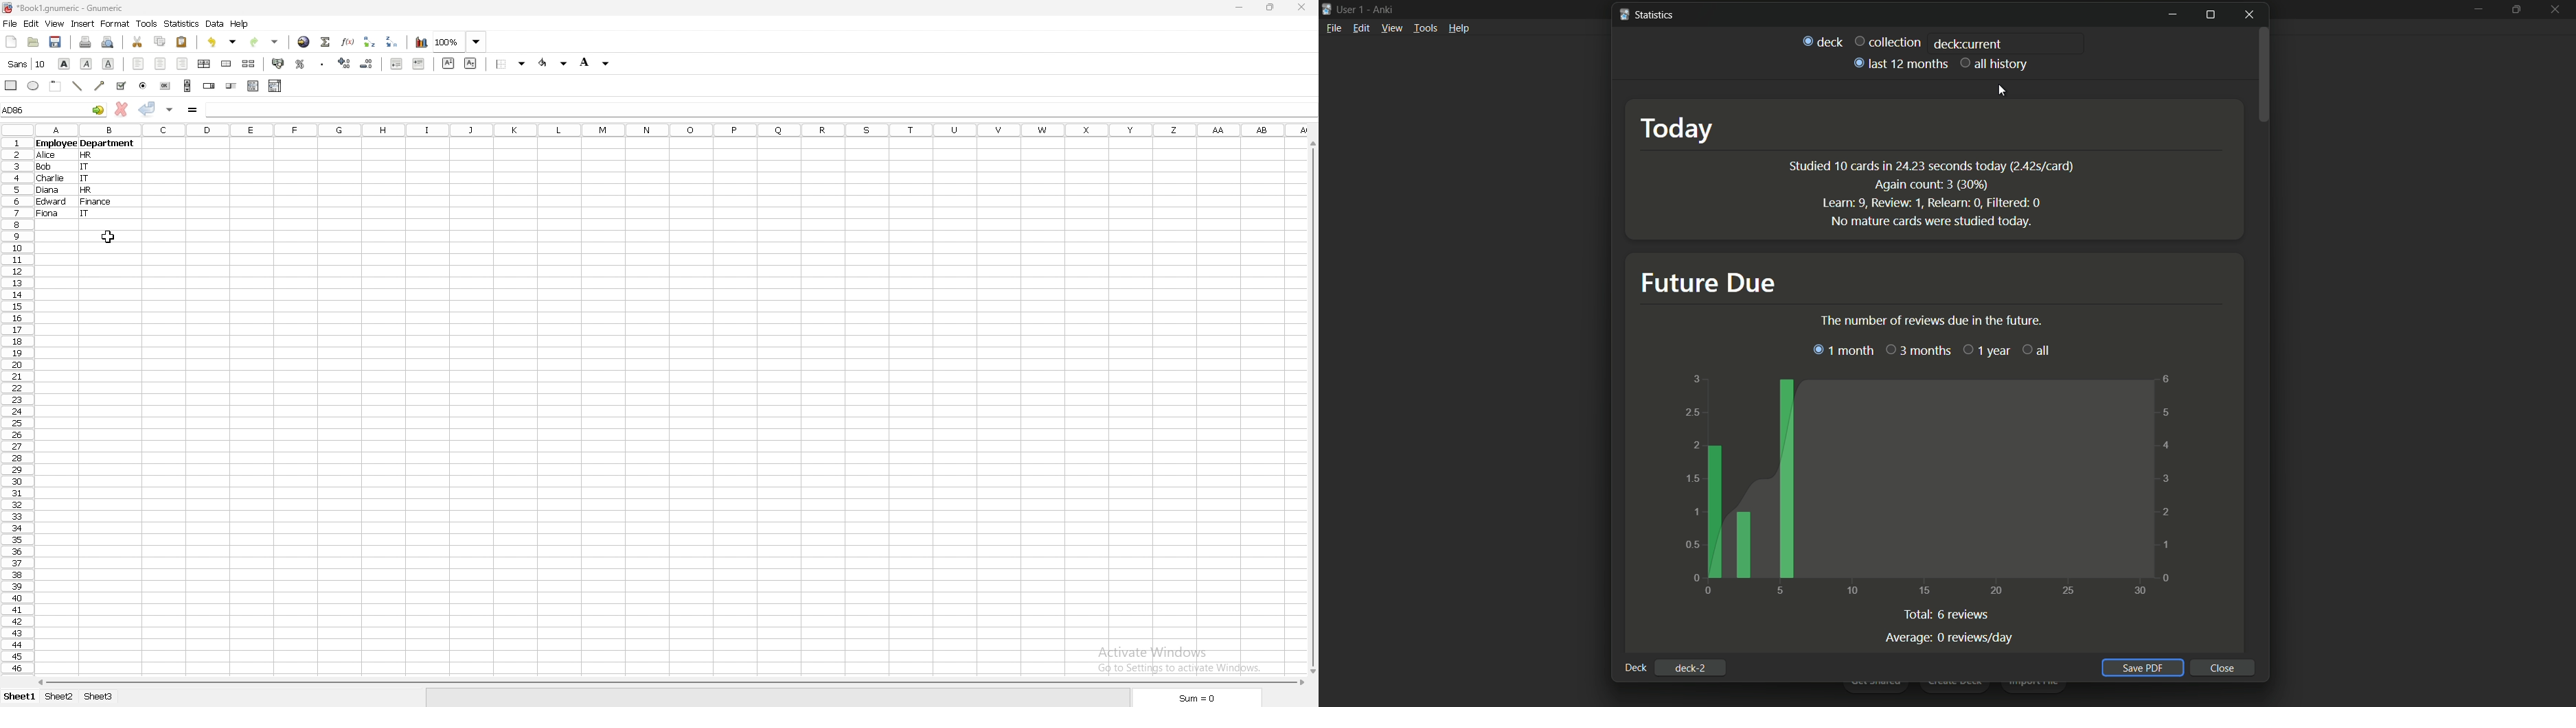 The image size is (2576, 728). I want to click on merge cells, so click(227, 64).